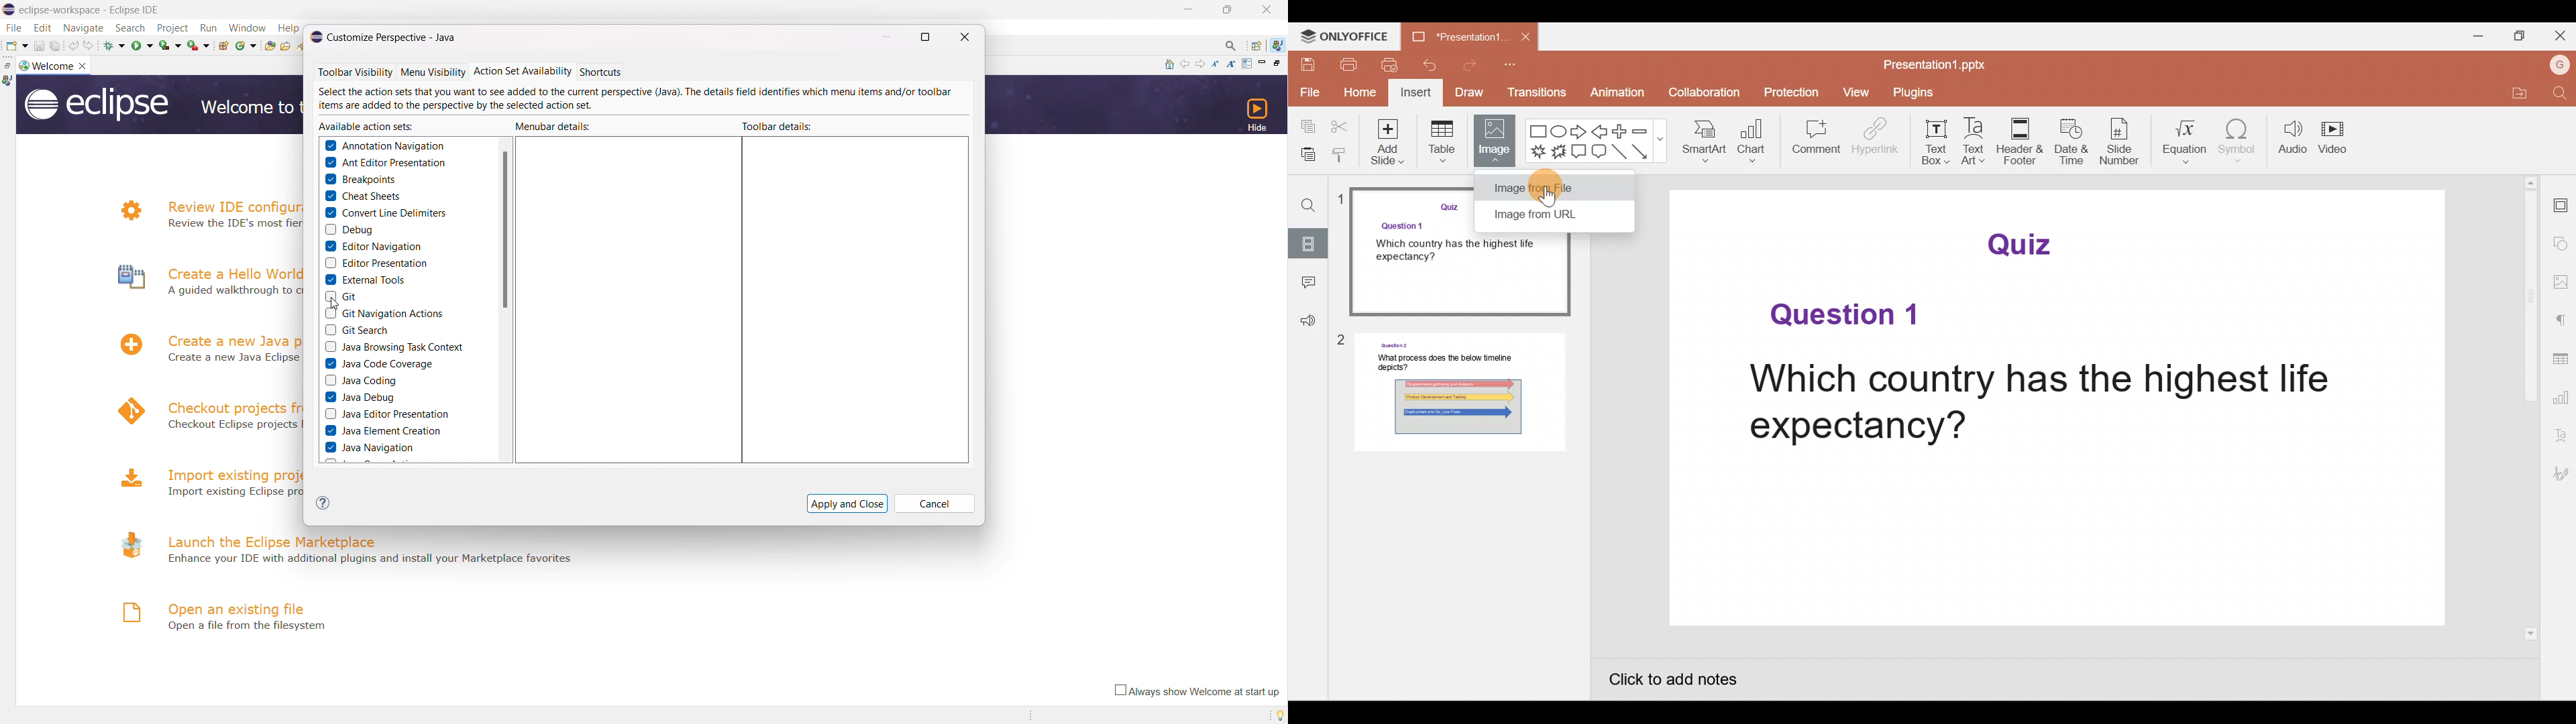 The width and height of the screenshot is (2576, 728). What do you see at coordinates (2561, 474) in the screenshot?
I see `Signature settings` at bounding box center [2561, 474].